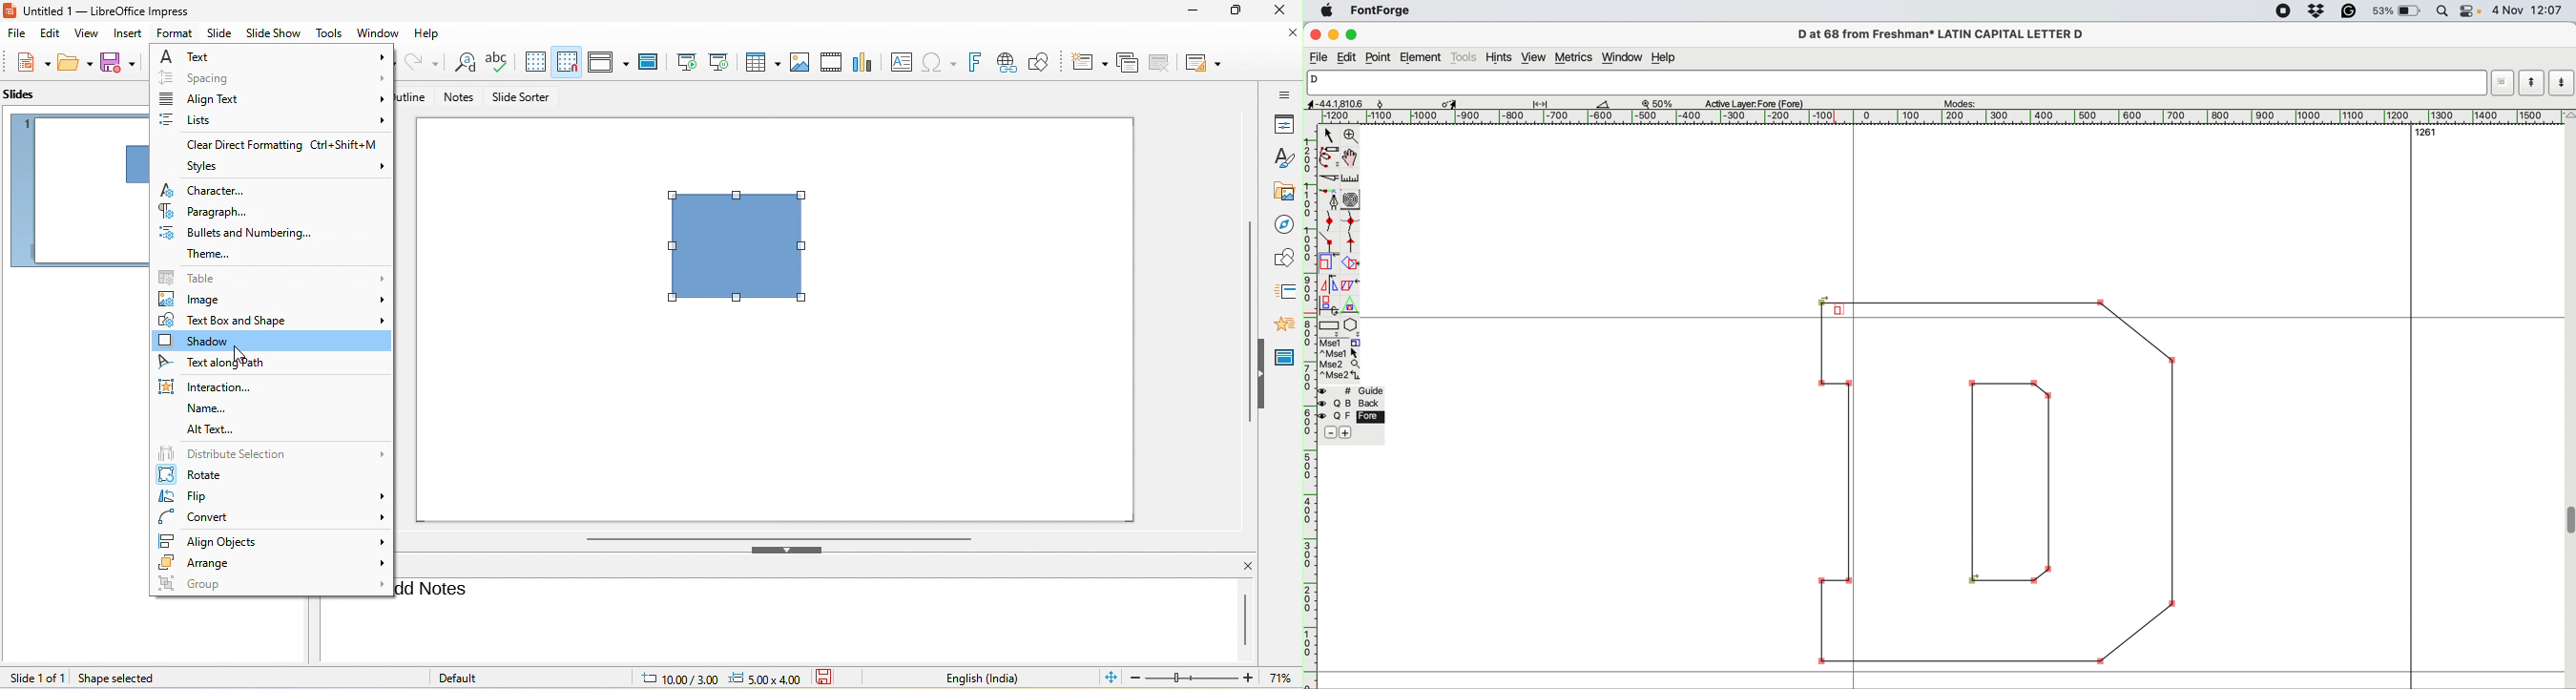 This screenshot has width=2576, height=700. What do you see at coordinates (2500, 85) in the screenshot?
I see `current word list` at bounding box center [2500, 85].